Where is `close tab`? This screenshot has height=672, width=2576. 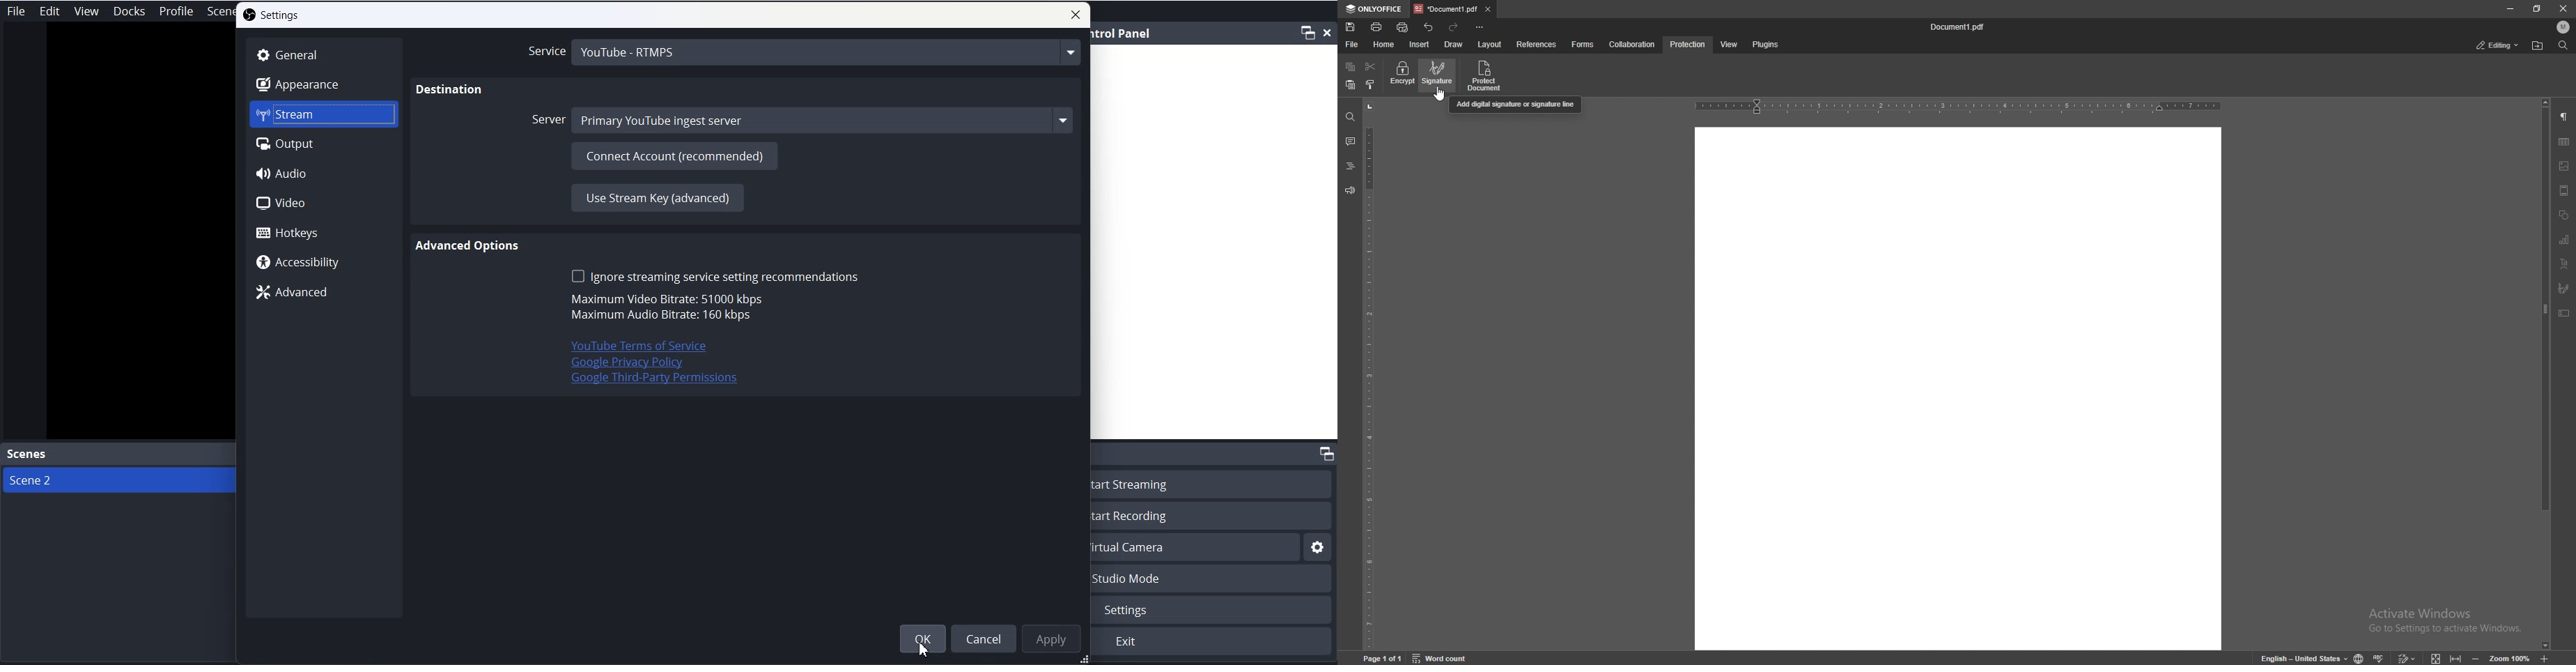
close tab is located at coordinates (1488, 8).